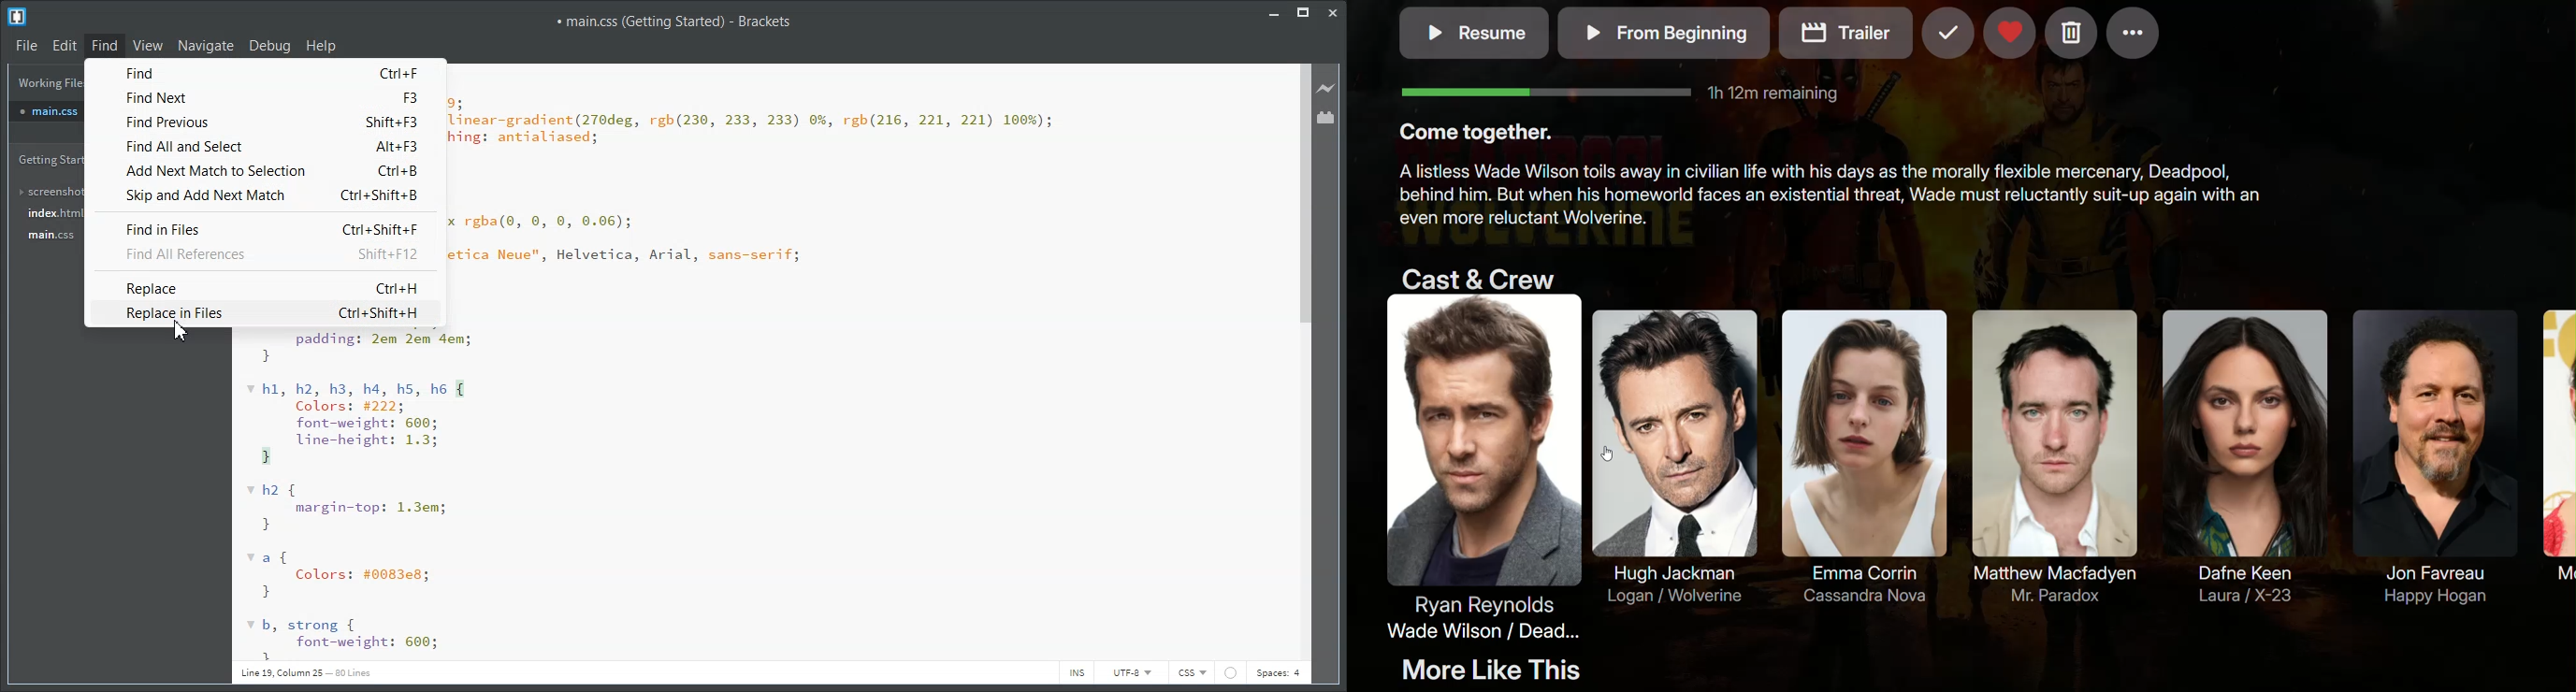 Image resolution: width=2576 pixels, height=700 pixels. What do you see at coordinates (1192, 673) in the screenshot?
I see `CSS` at bounding box center [1192, 673].